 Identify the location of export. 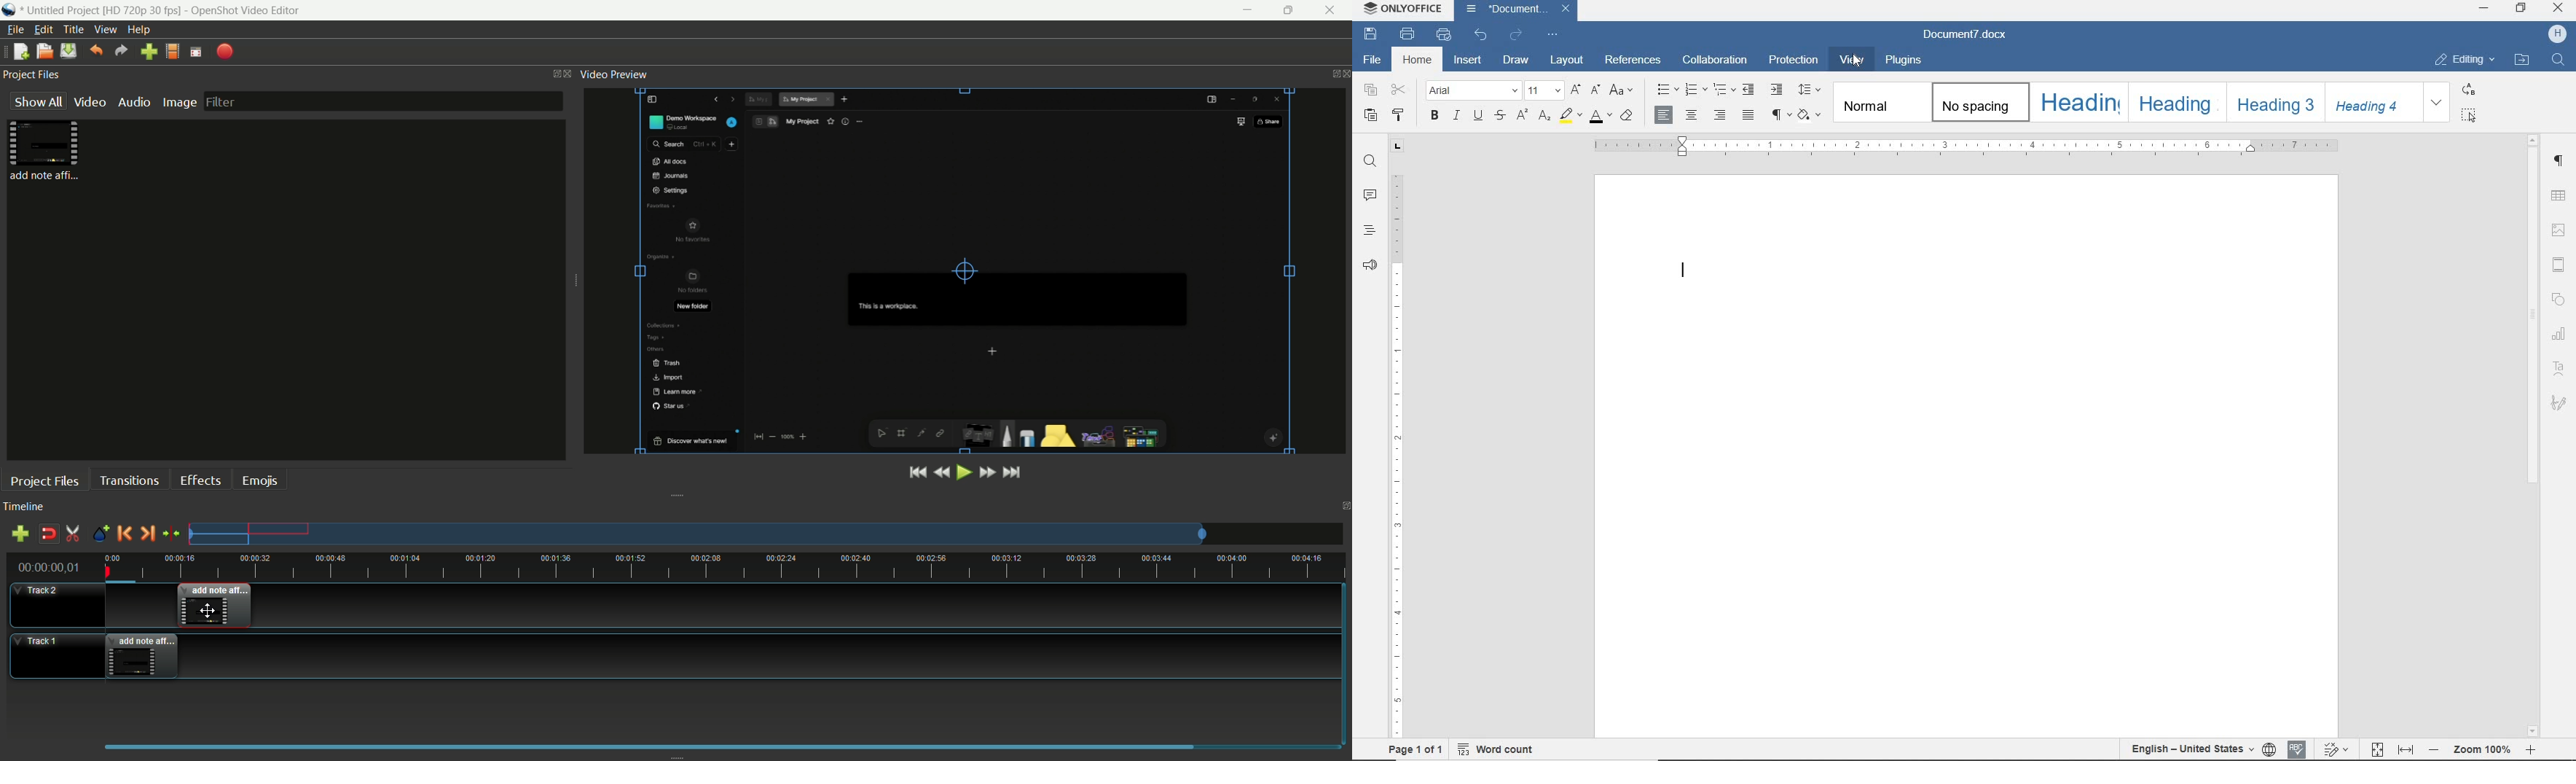
(223, 51).